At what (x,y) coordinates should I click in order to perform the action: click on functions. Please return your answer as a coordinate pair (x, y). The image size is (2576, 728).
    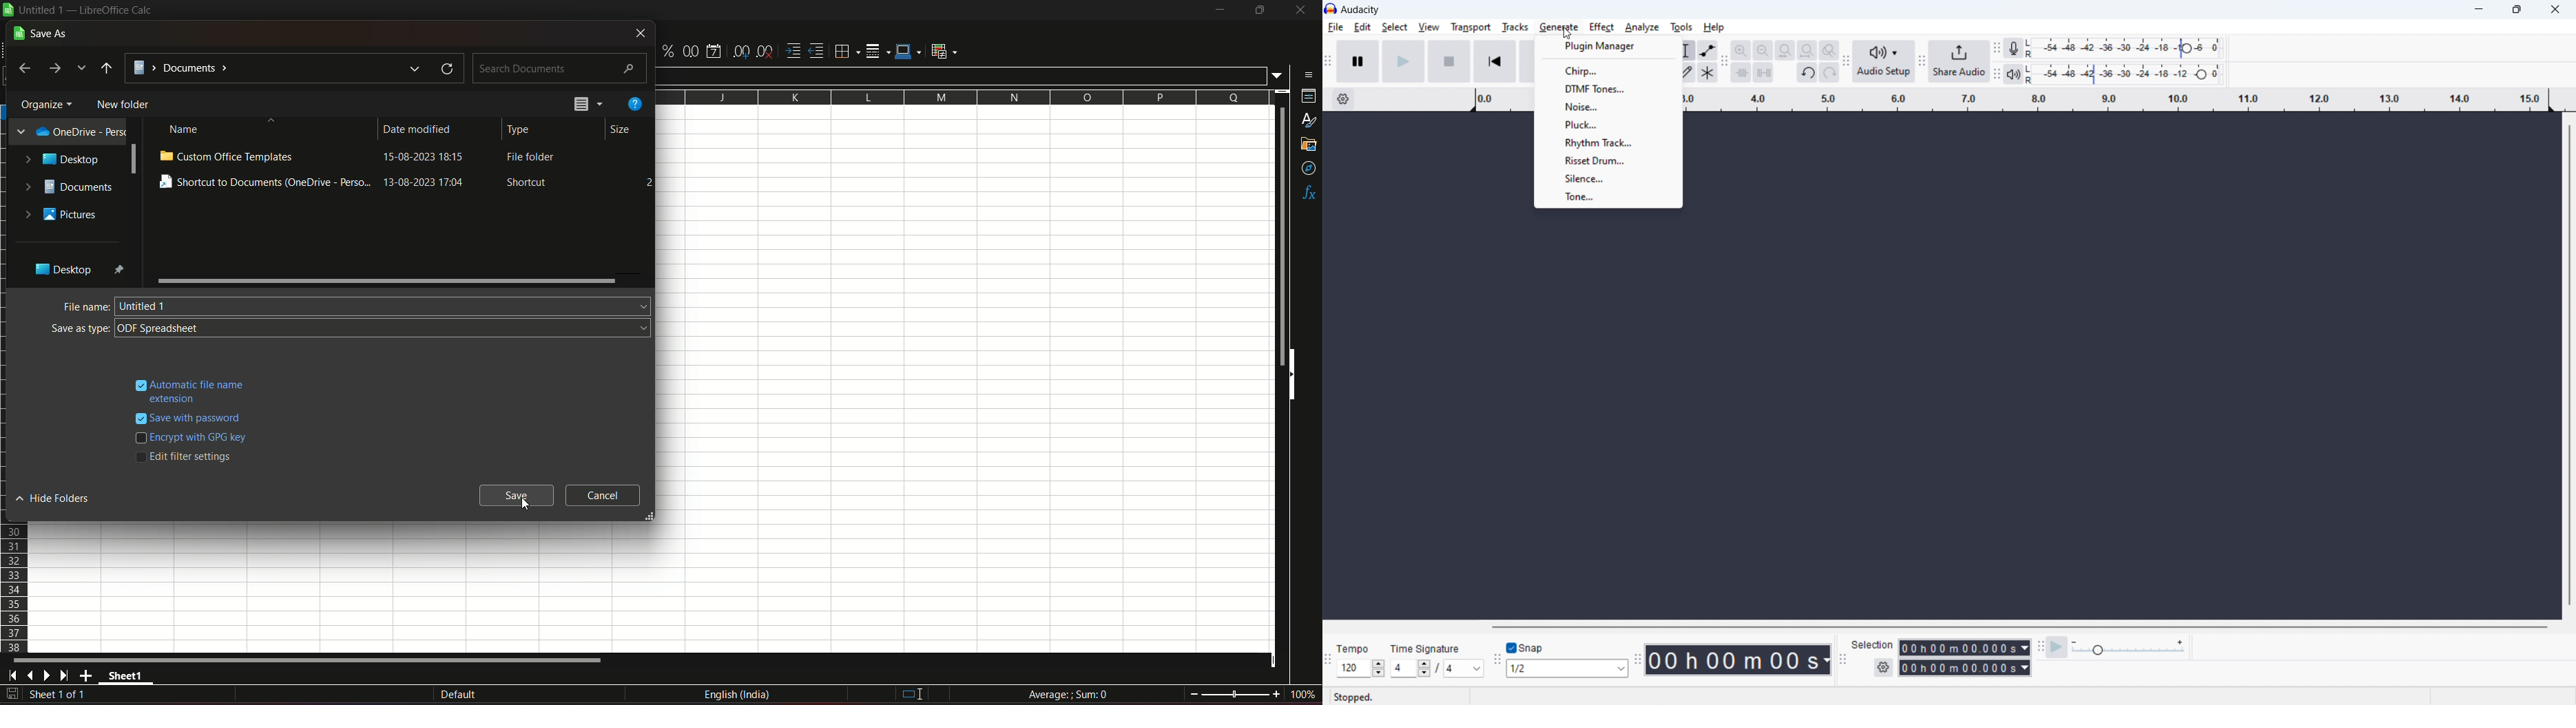
    Looking at the image, I should click on (1307, 193).